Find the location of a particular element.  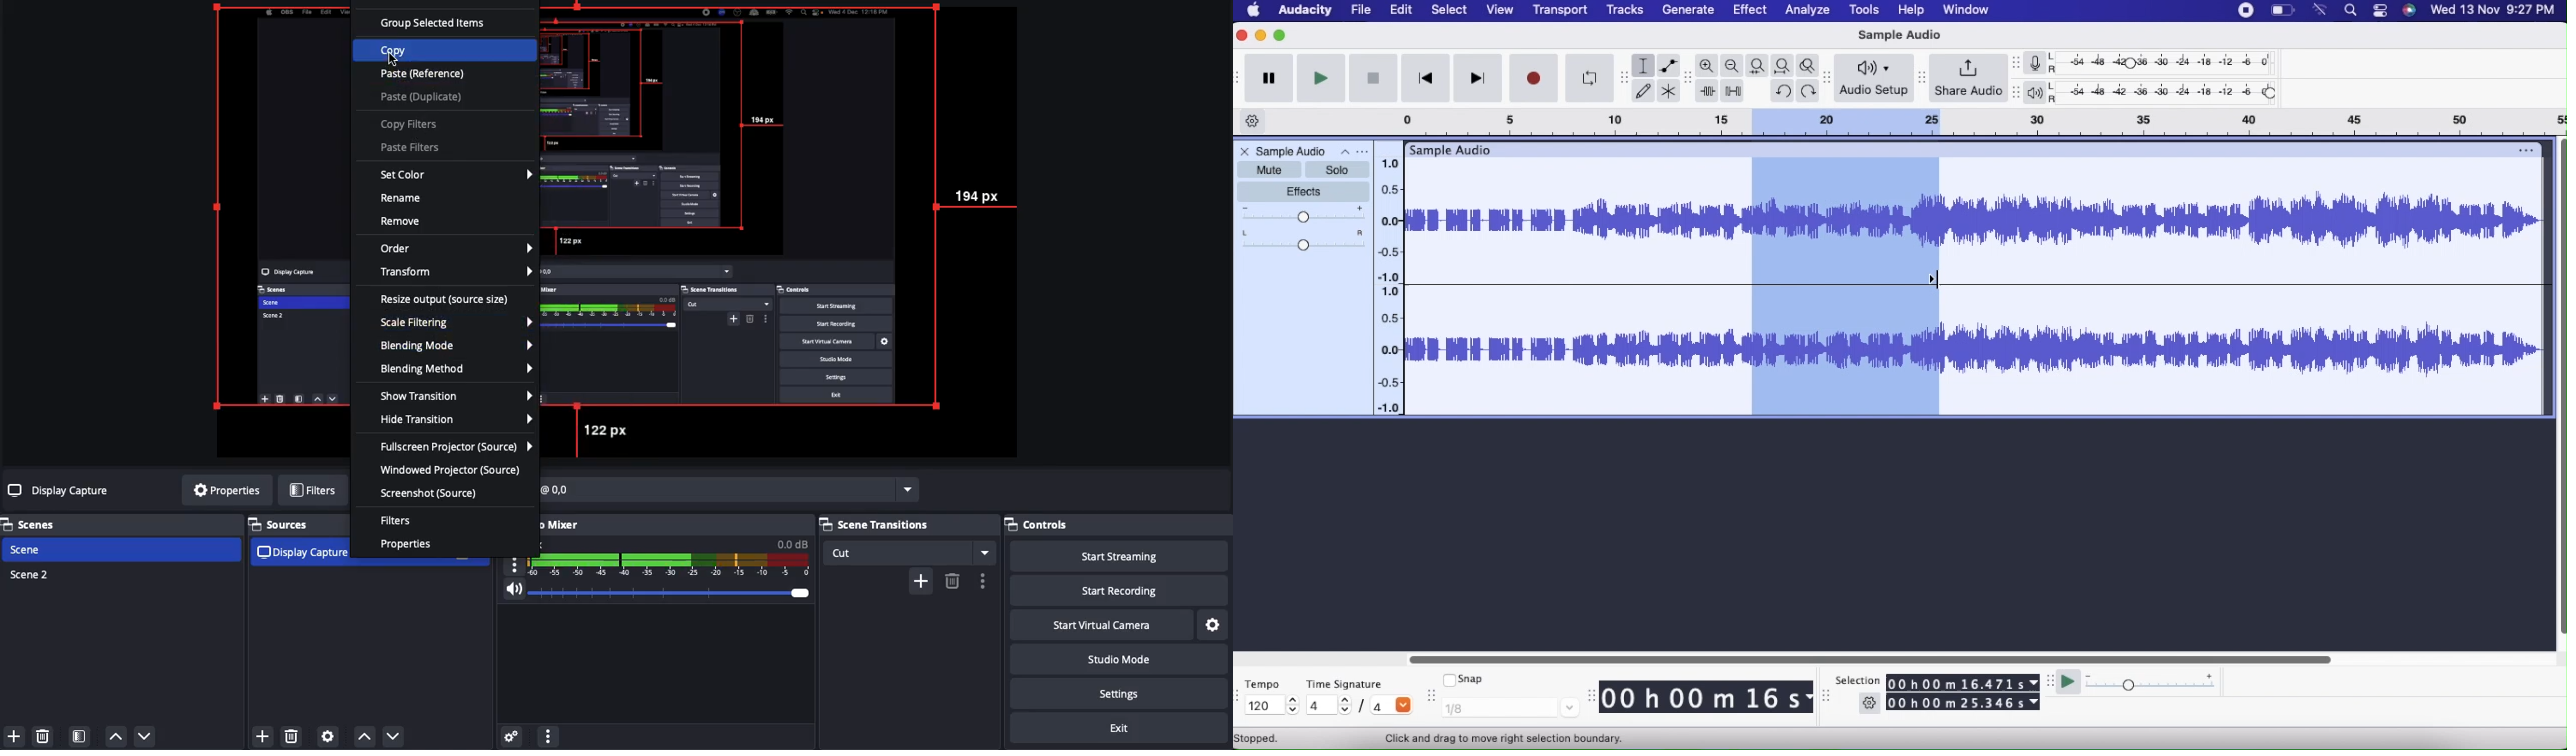

app icon is located at coordinates (2377, 11).